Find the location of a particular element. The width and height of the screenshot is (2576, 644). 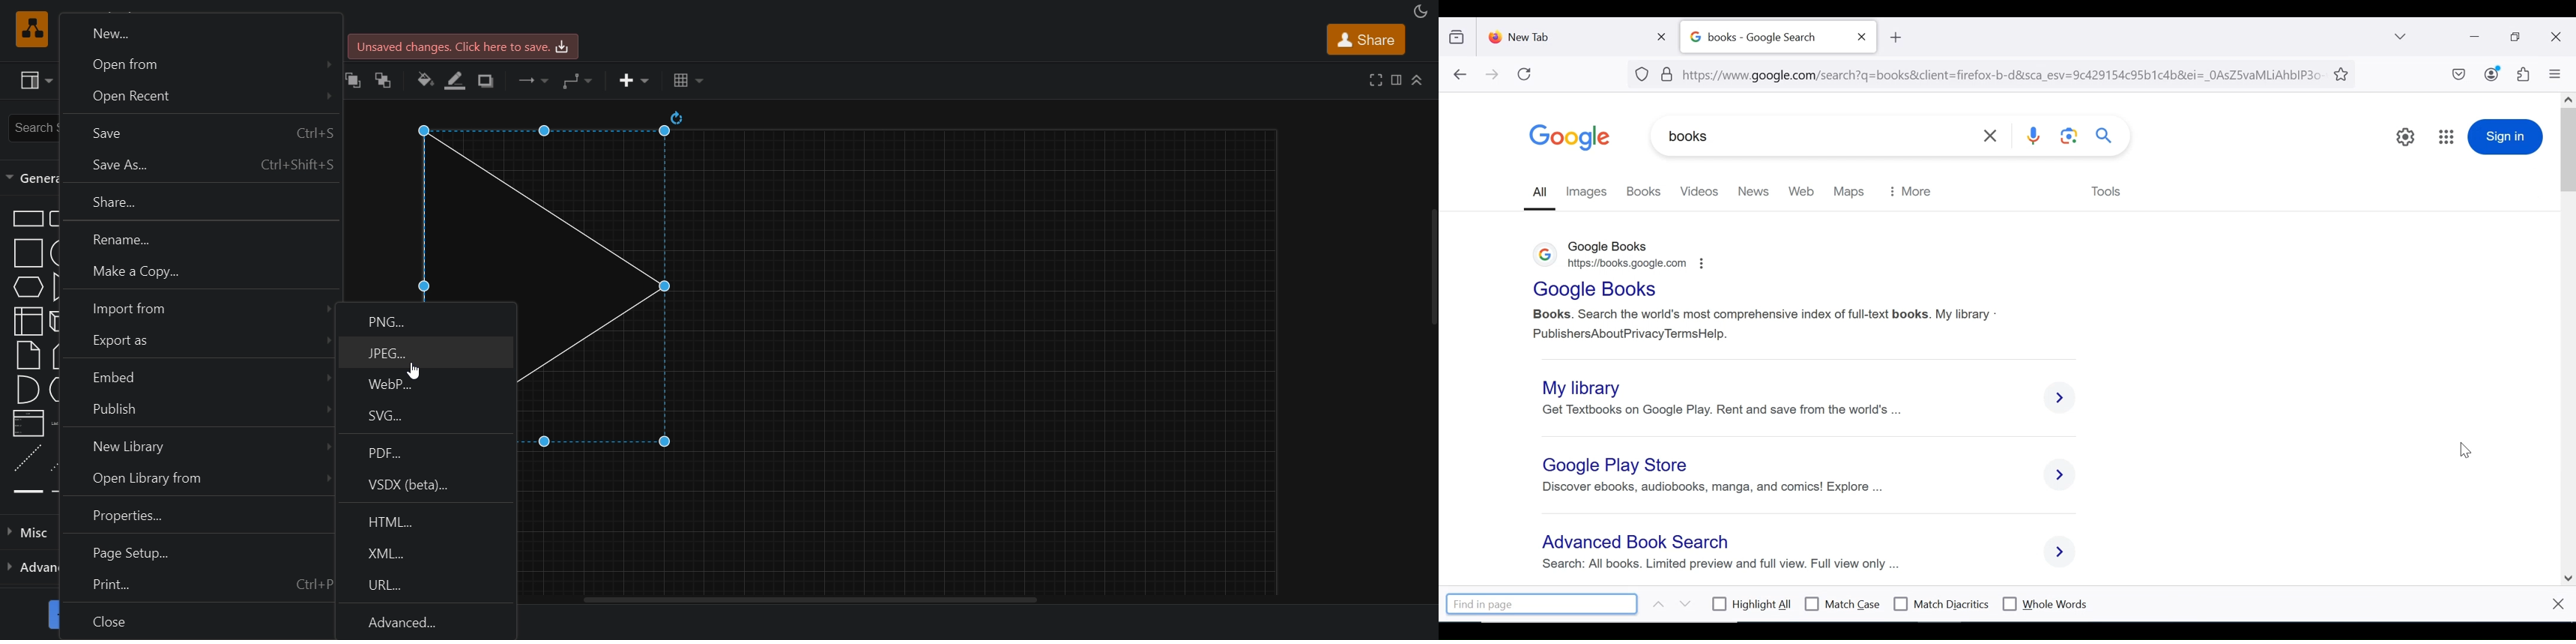

jpeg is located at coordinates (428, 354).